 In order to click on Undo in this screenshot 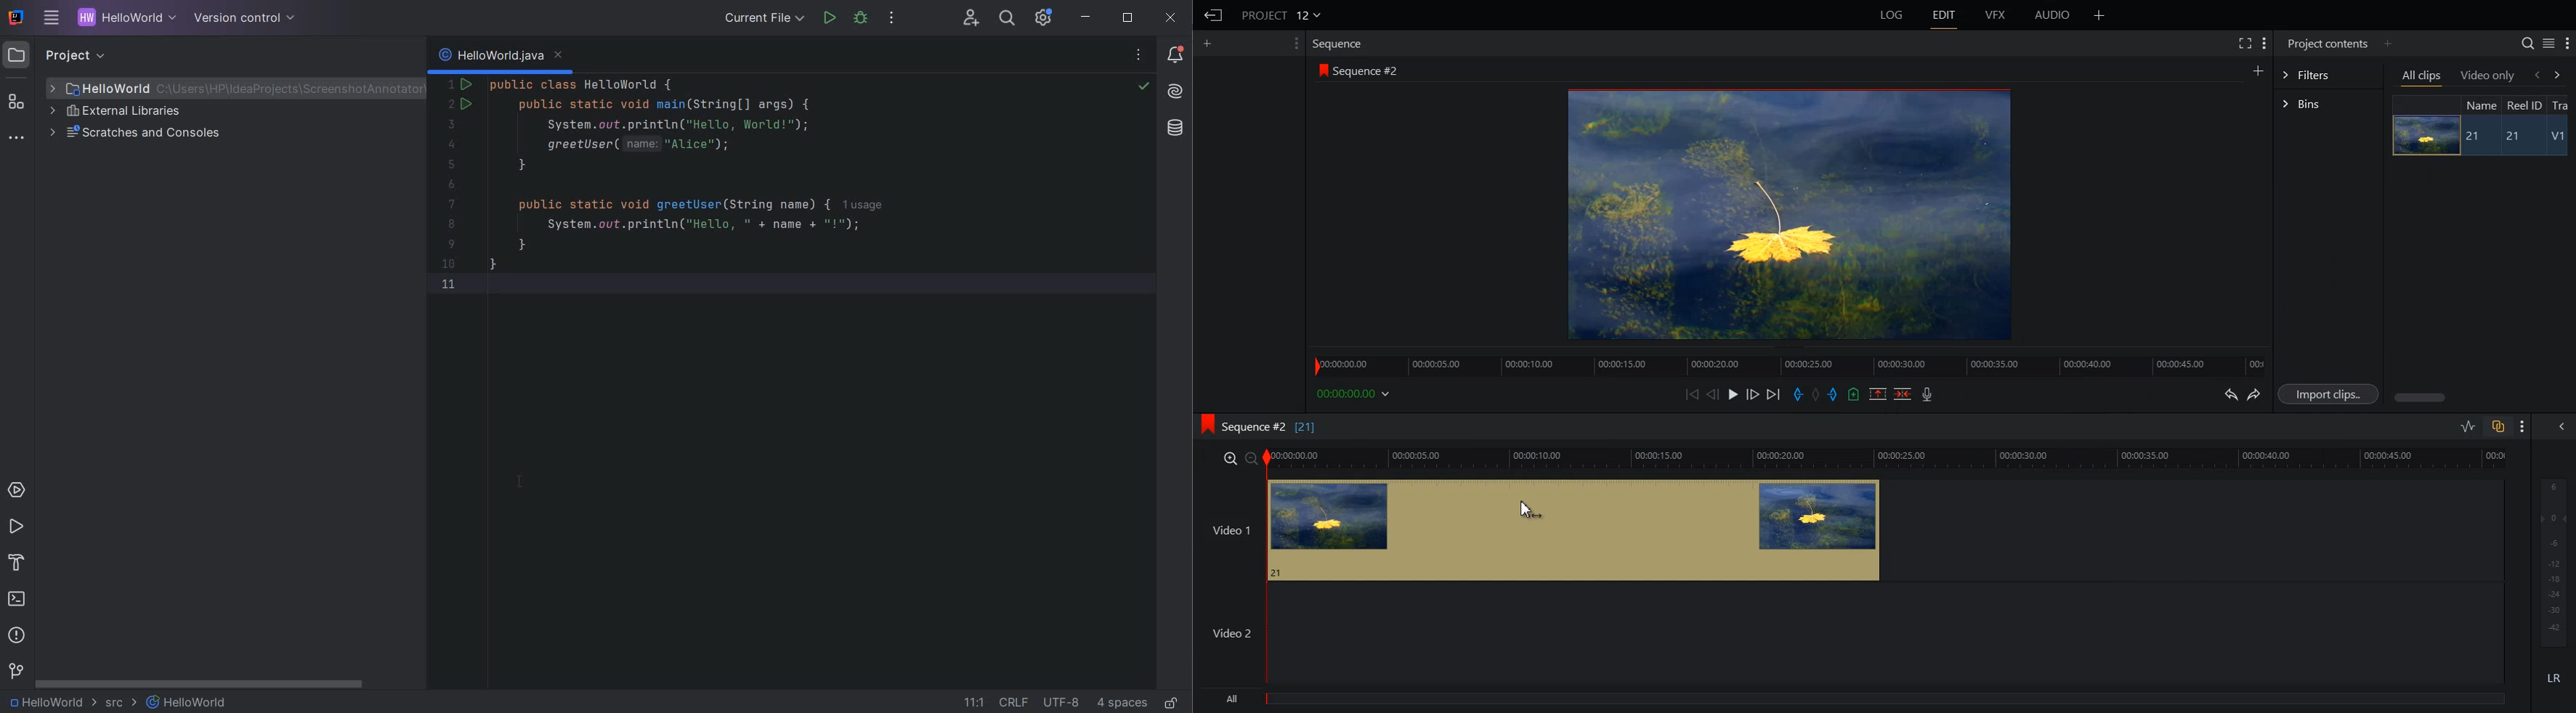, I will do `click(2229, 395)`.